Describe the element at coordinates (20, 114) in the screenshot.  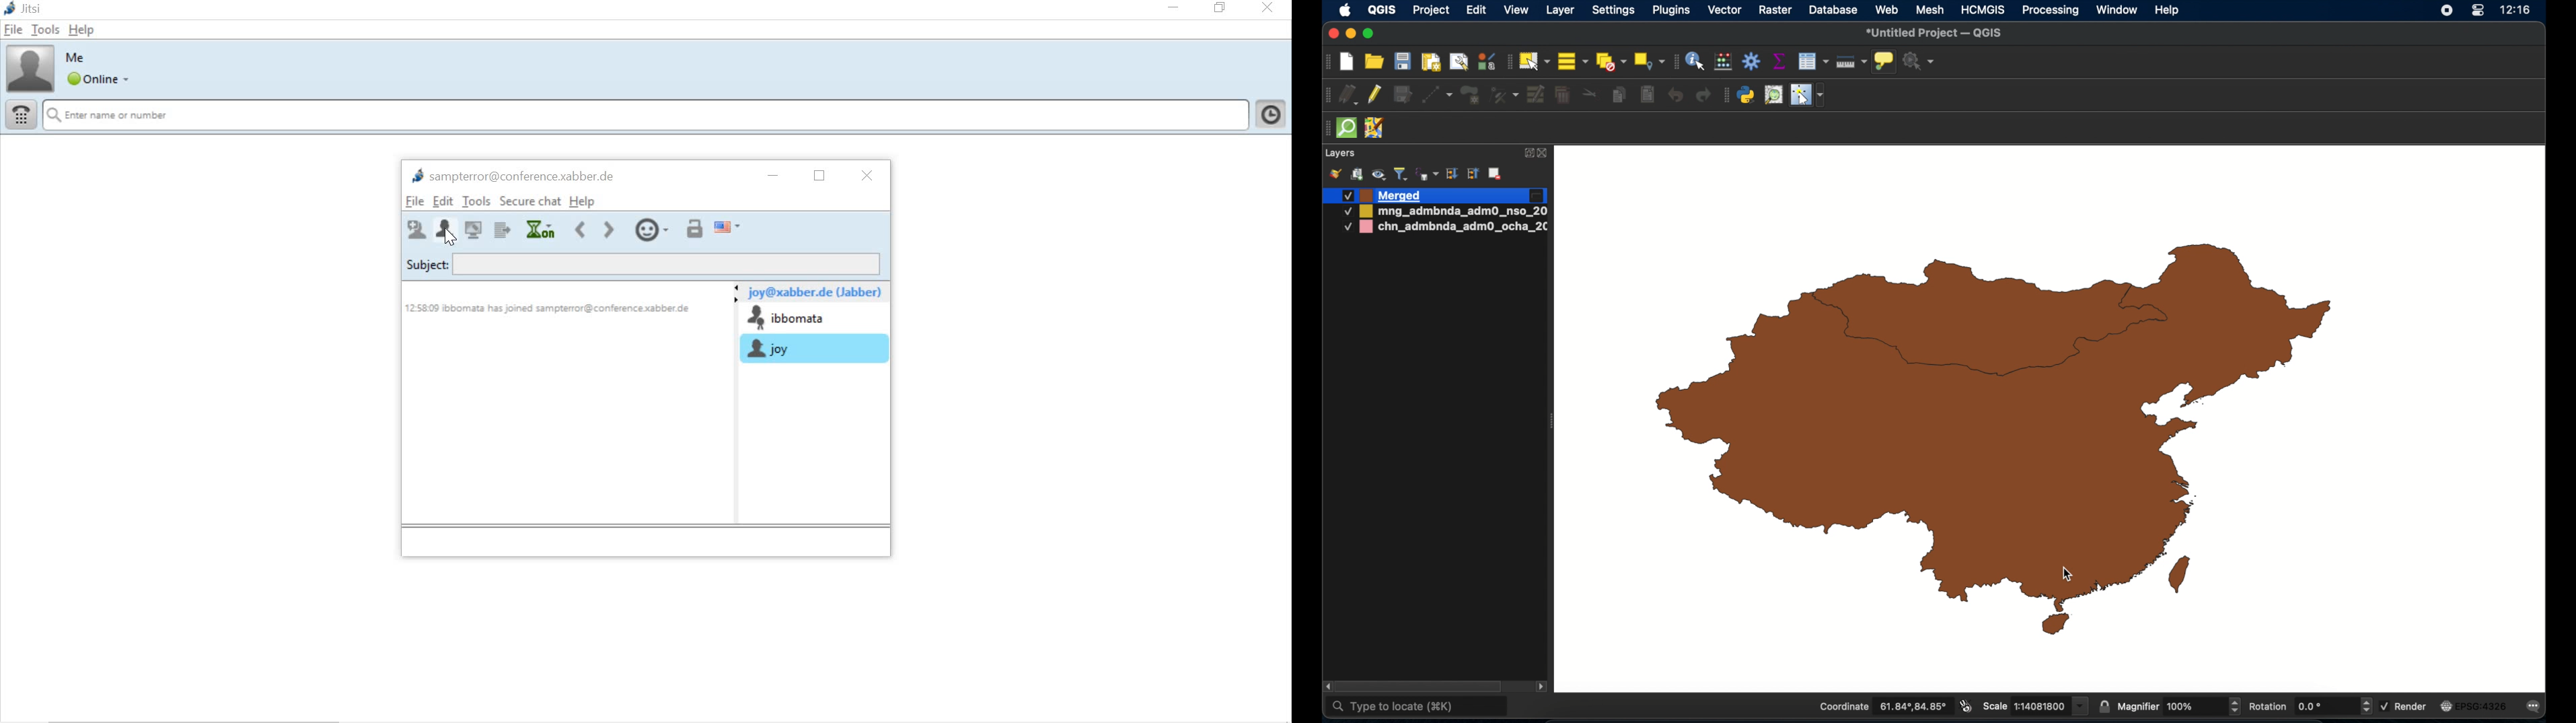
I see `dial pad` at that location.